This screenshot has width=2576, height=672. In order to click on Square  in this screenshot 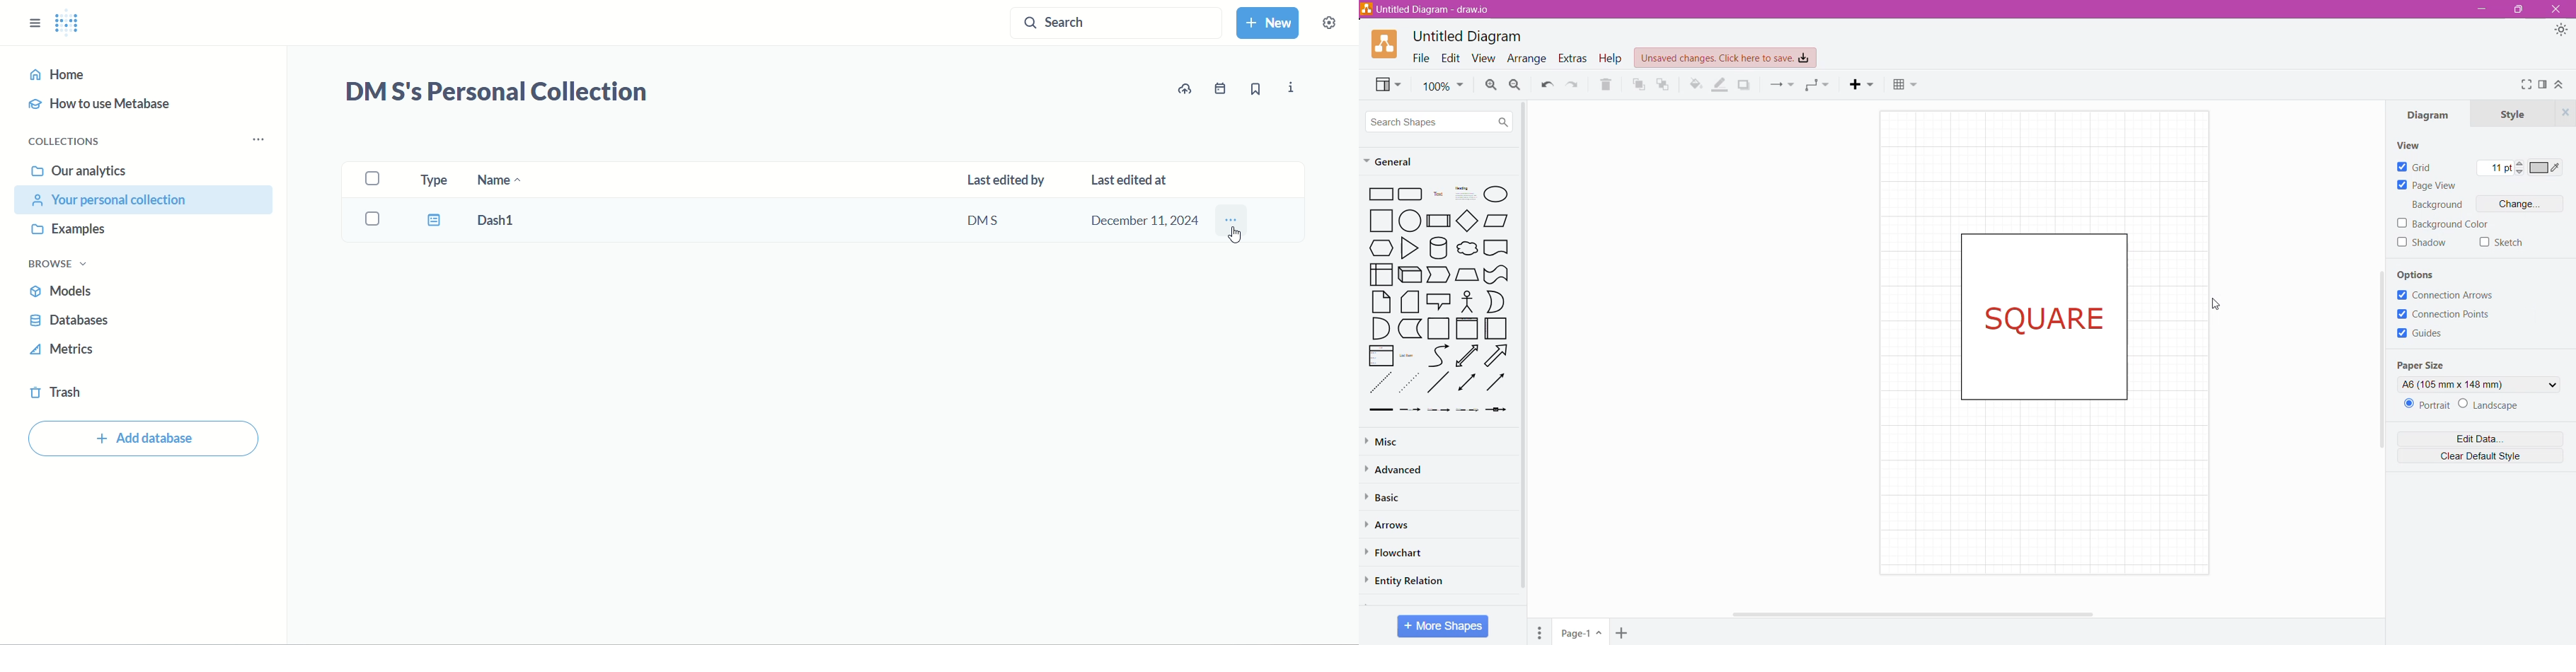, I will do `click(1437, 328)`.